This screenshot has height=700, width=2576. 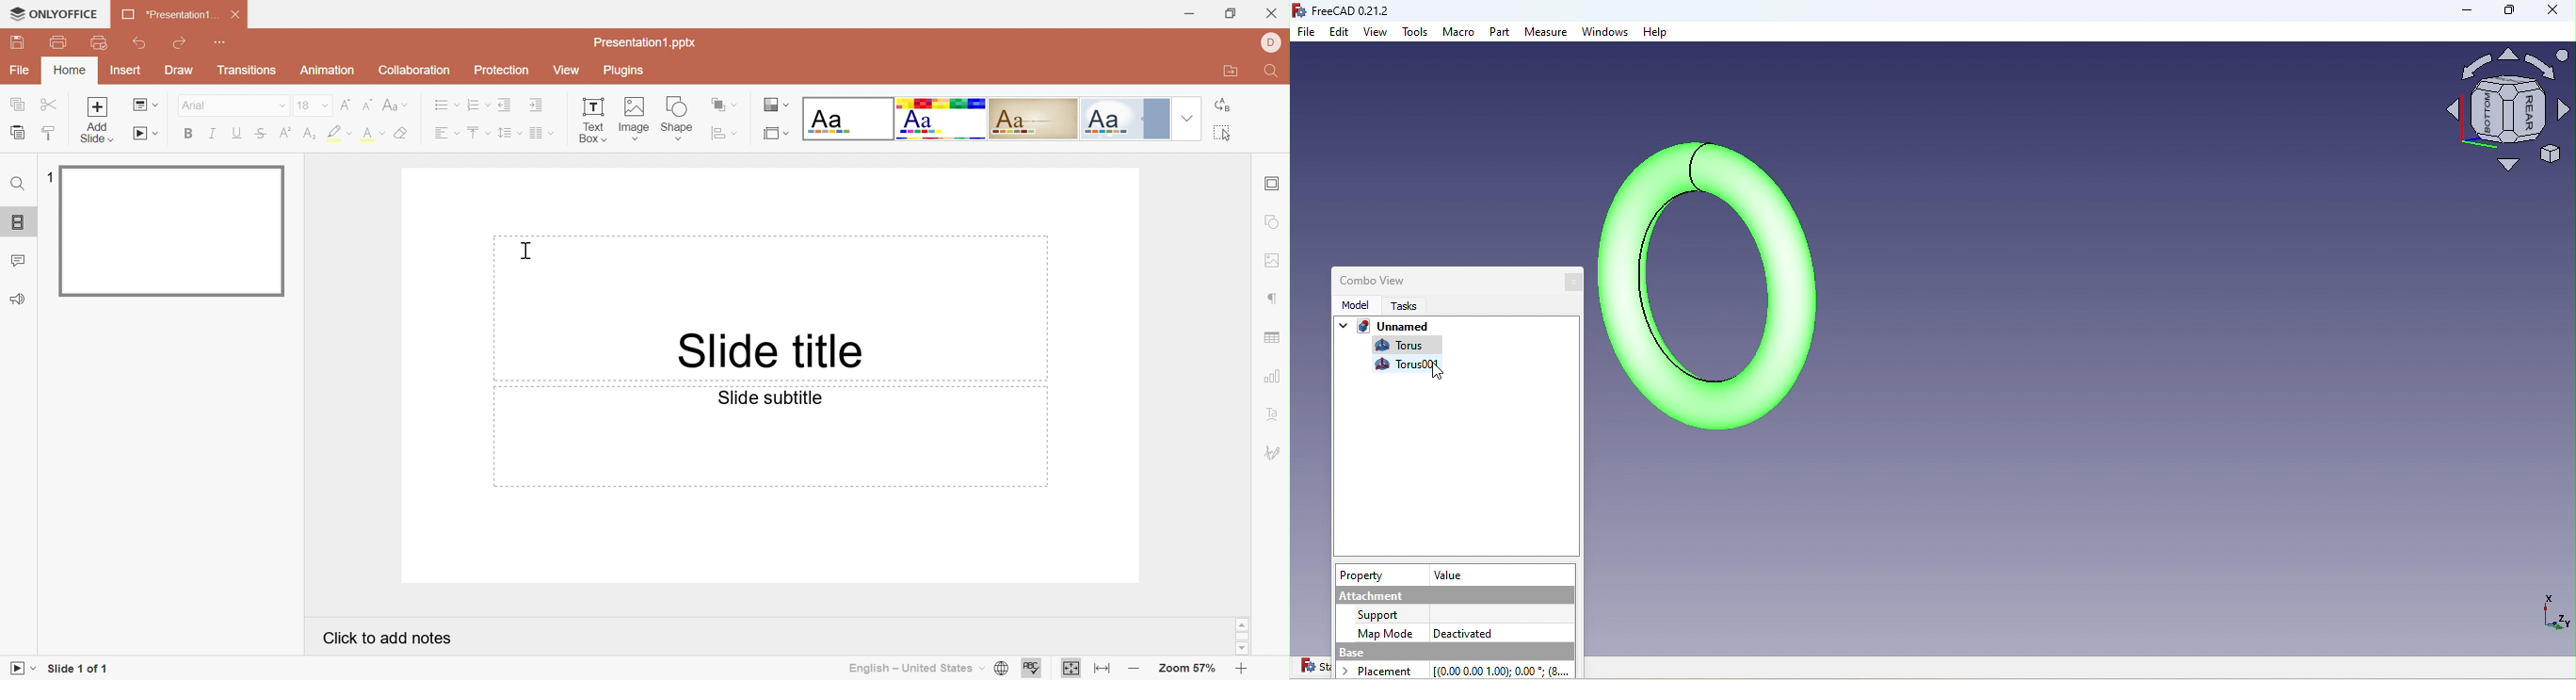 What do you see at coordinates (16, 186) in the screenshot?
I see `Find` at bounding box center [16, 186].